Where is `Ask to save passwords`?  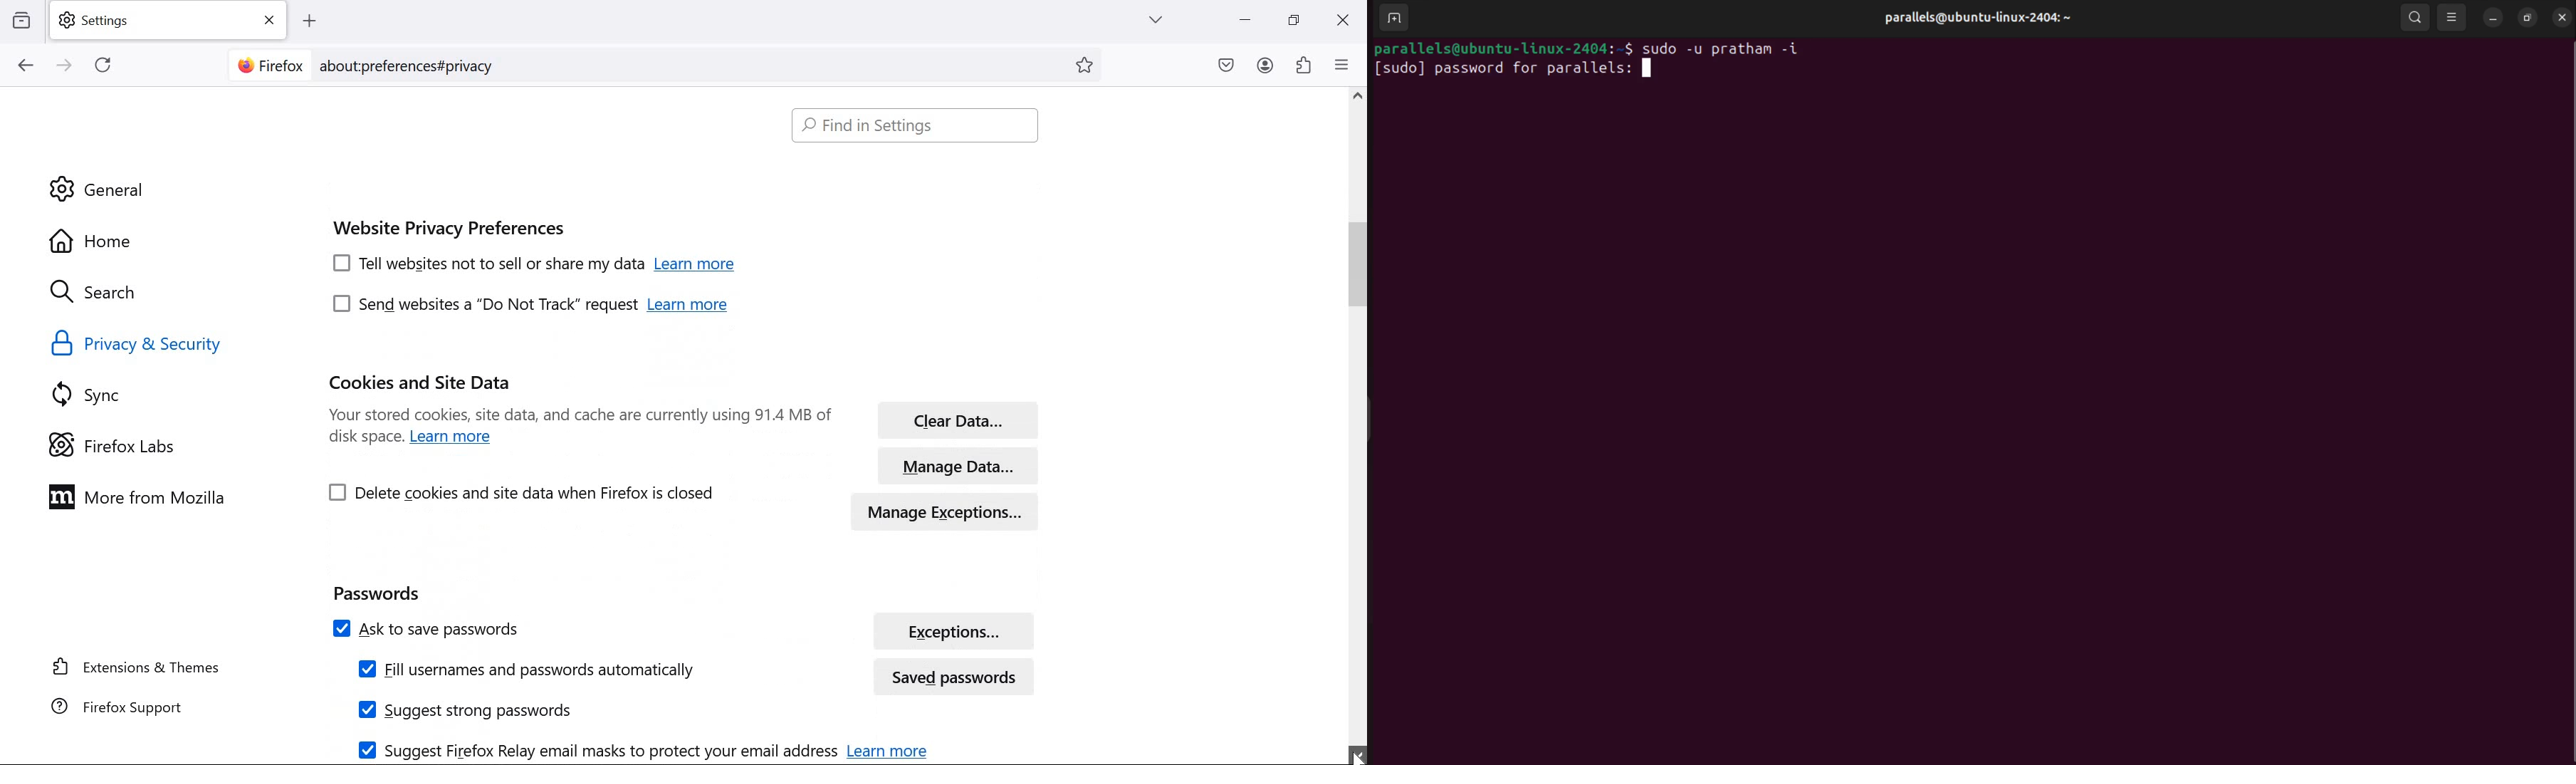 Ask to save passwords is located at coordinates (424, 628).